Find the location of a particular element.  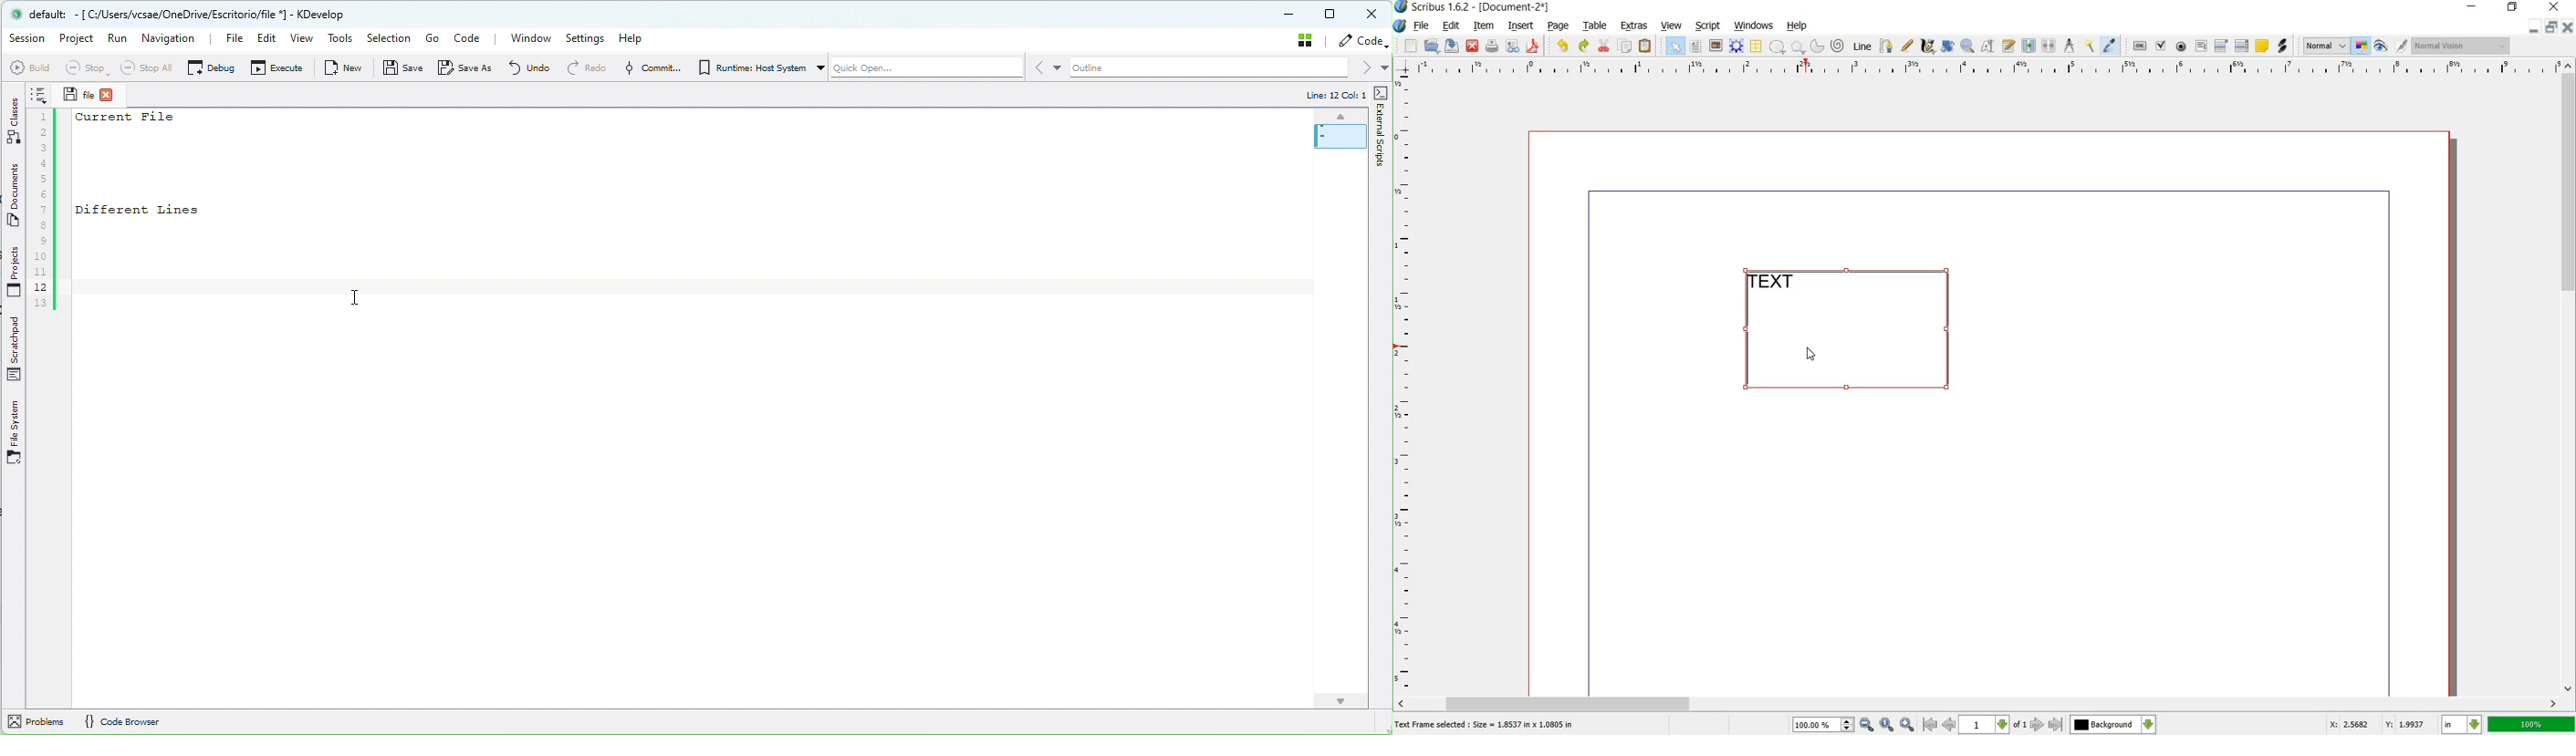

close is located at coordinates (2566, 27).